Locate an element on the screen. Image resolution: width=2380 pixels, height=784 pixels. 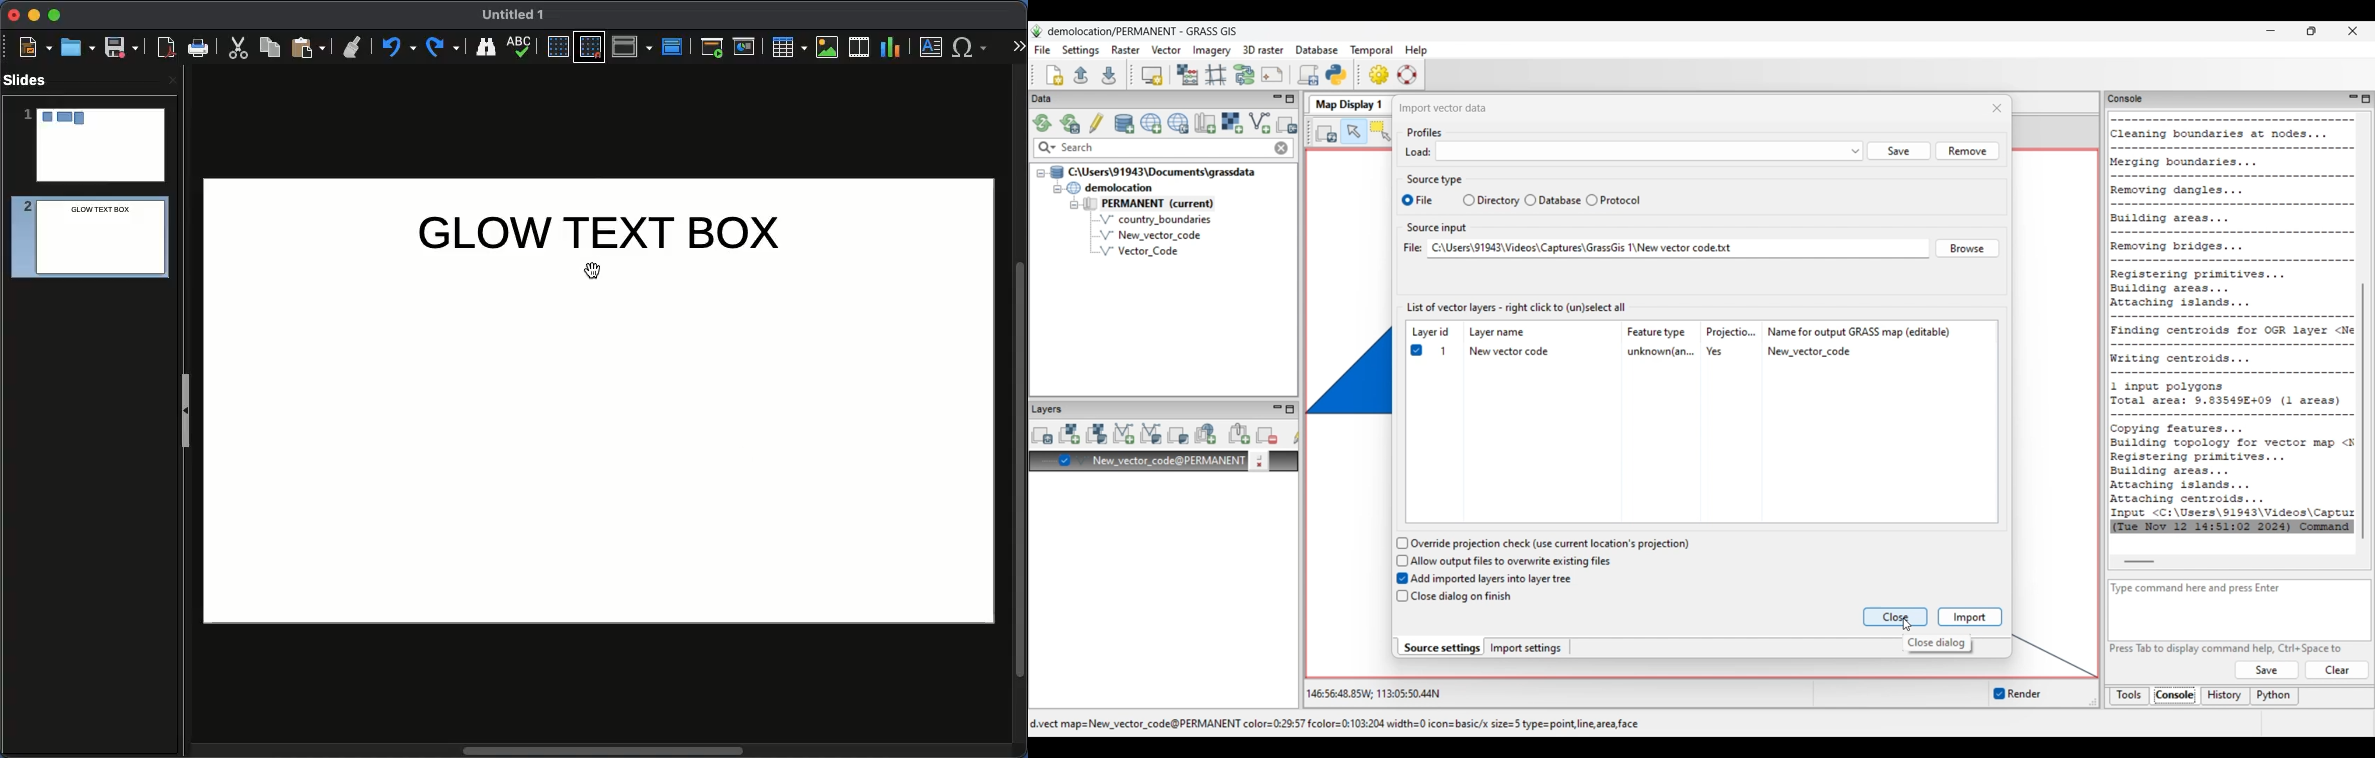
Slide 1 is located at coordinates (93, 145).